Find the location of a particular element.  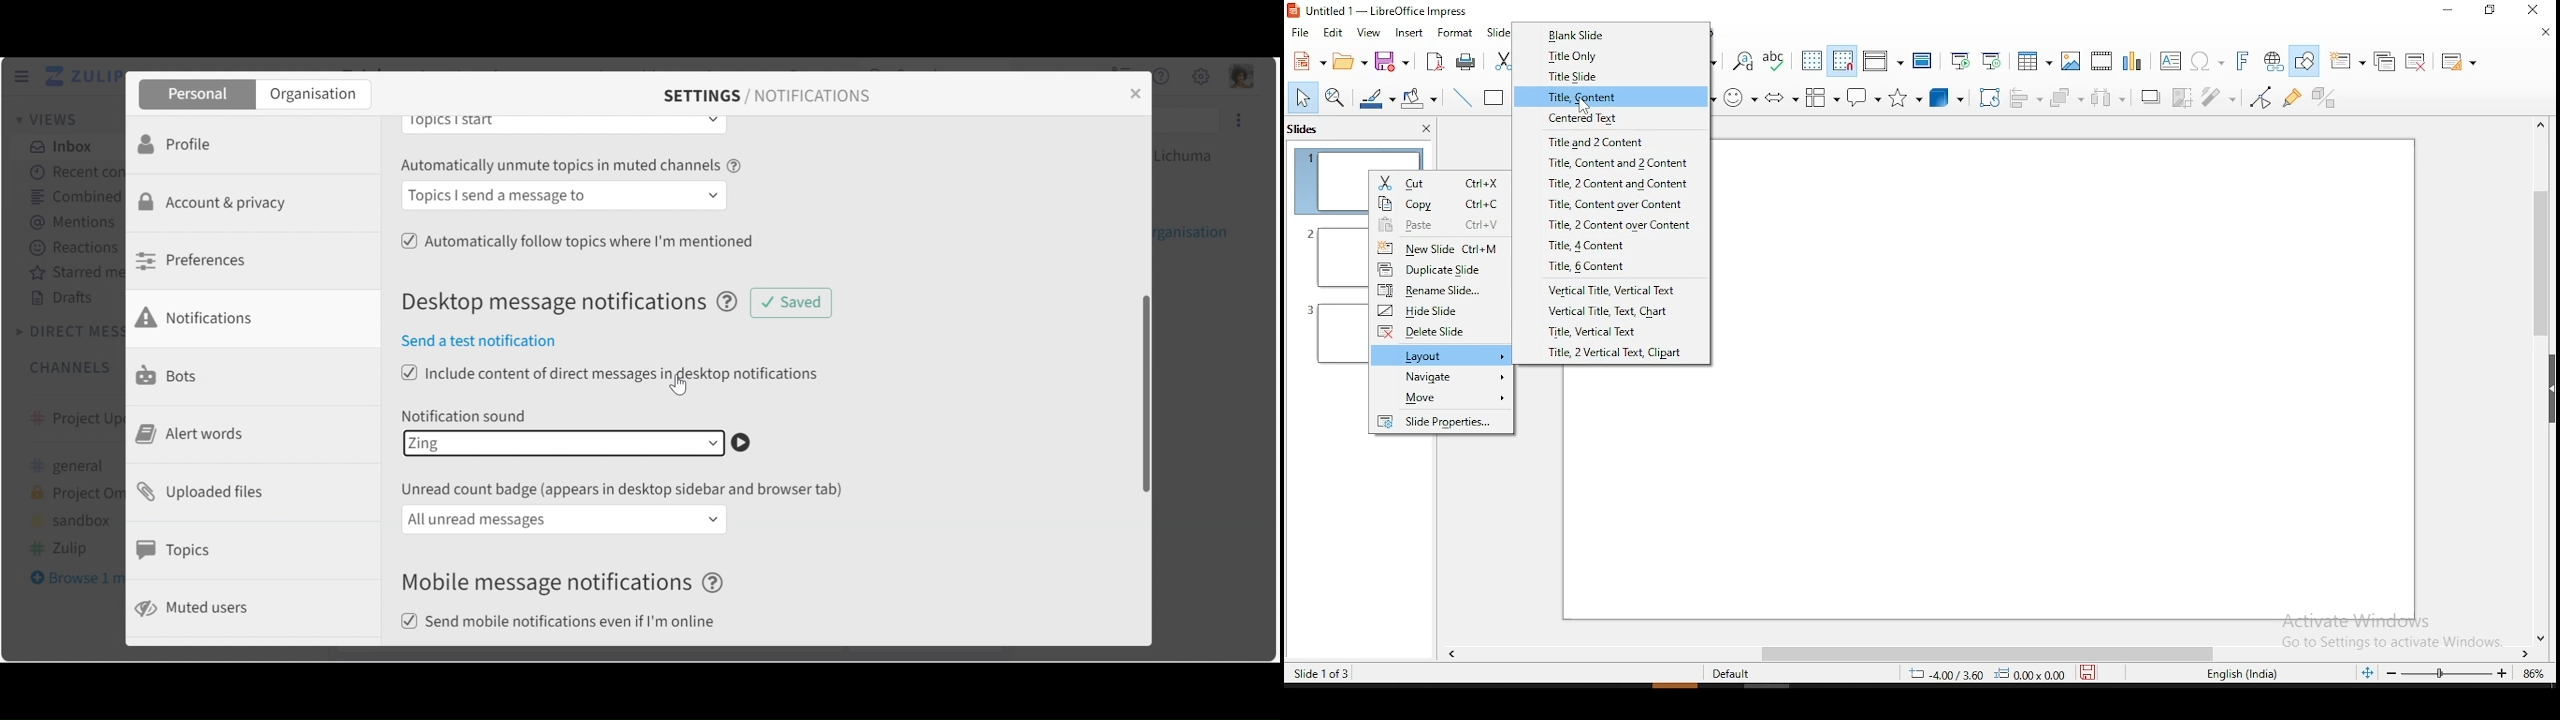

unread count badge dropdown menu is located at coordinates (565, 519).